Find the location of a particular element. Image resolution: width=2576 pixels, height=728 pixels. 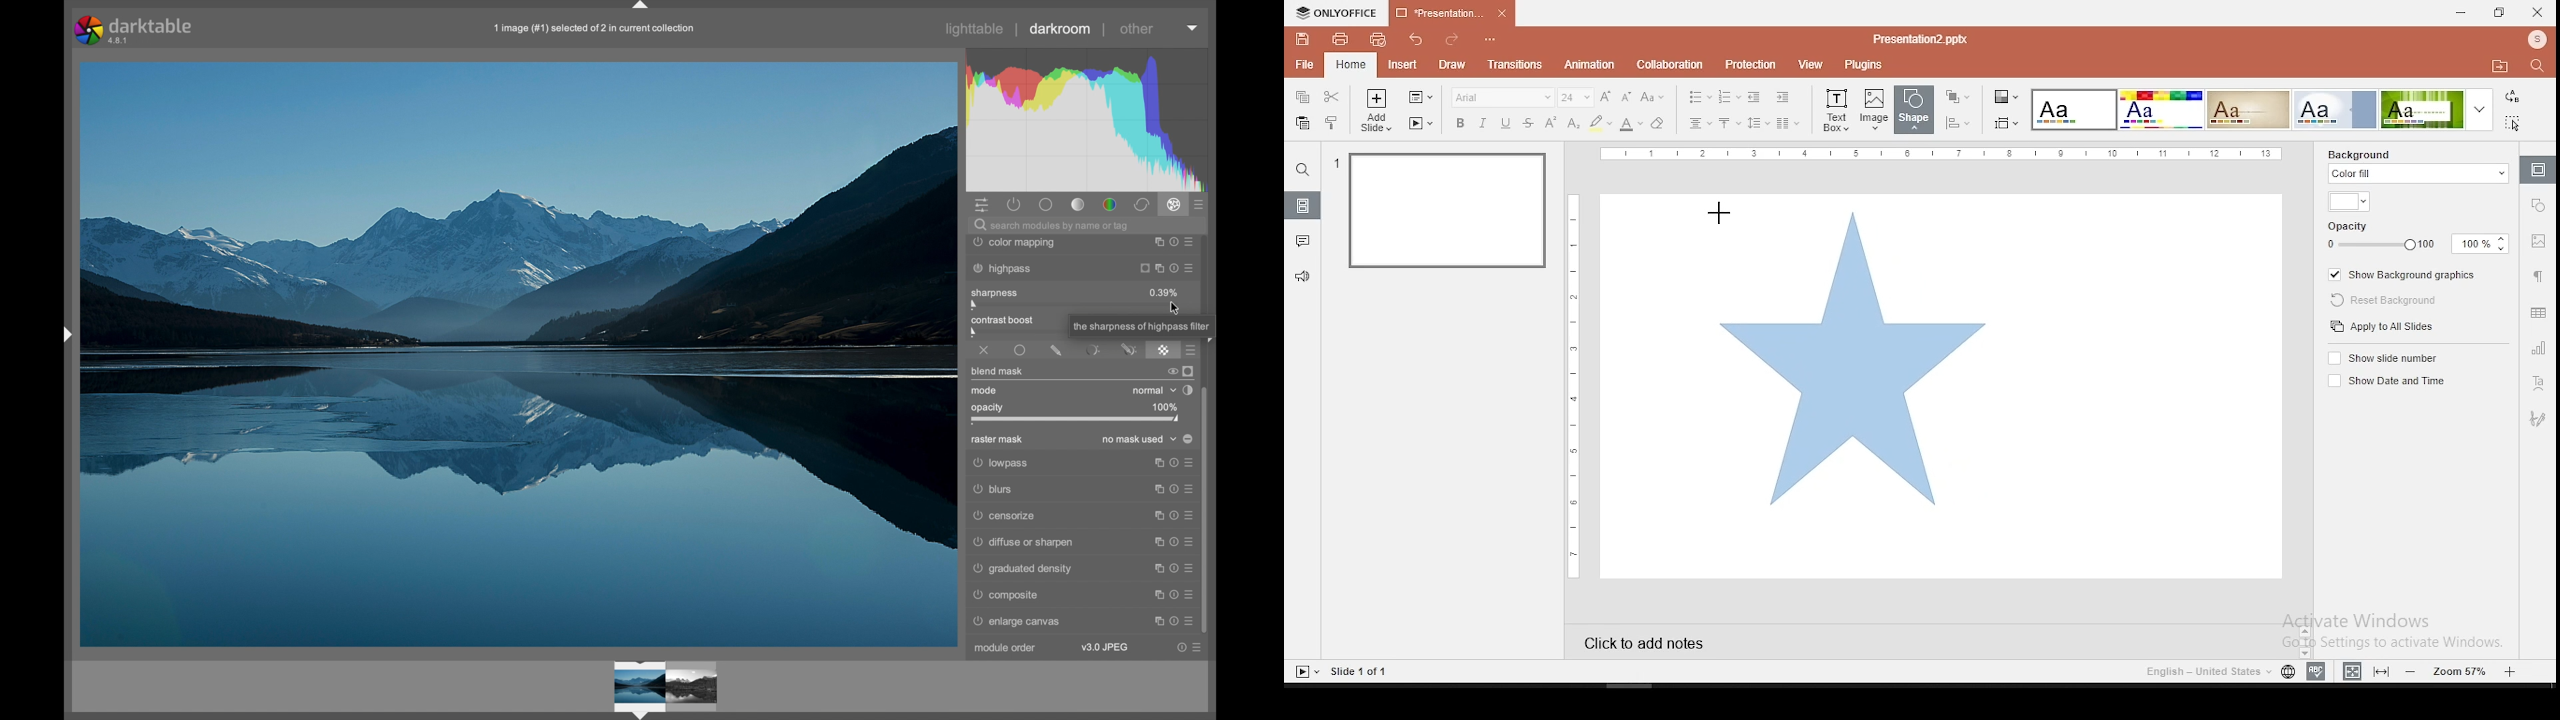

reset background is located at coordinates (2378, 297).